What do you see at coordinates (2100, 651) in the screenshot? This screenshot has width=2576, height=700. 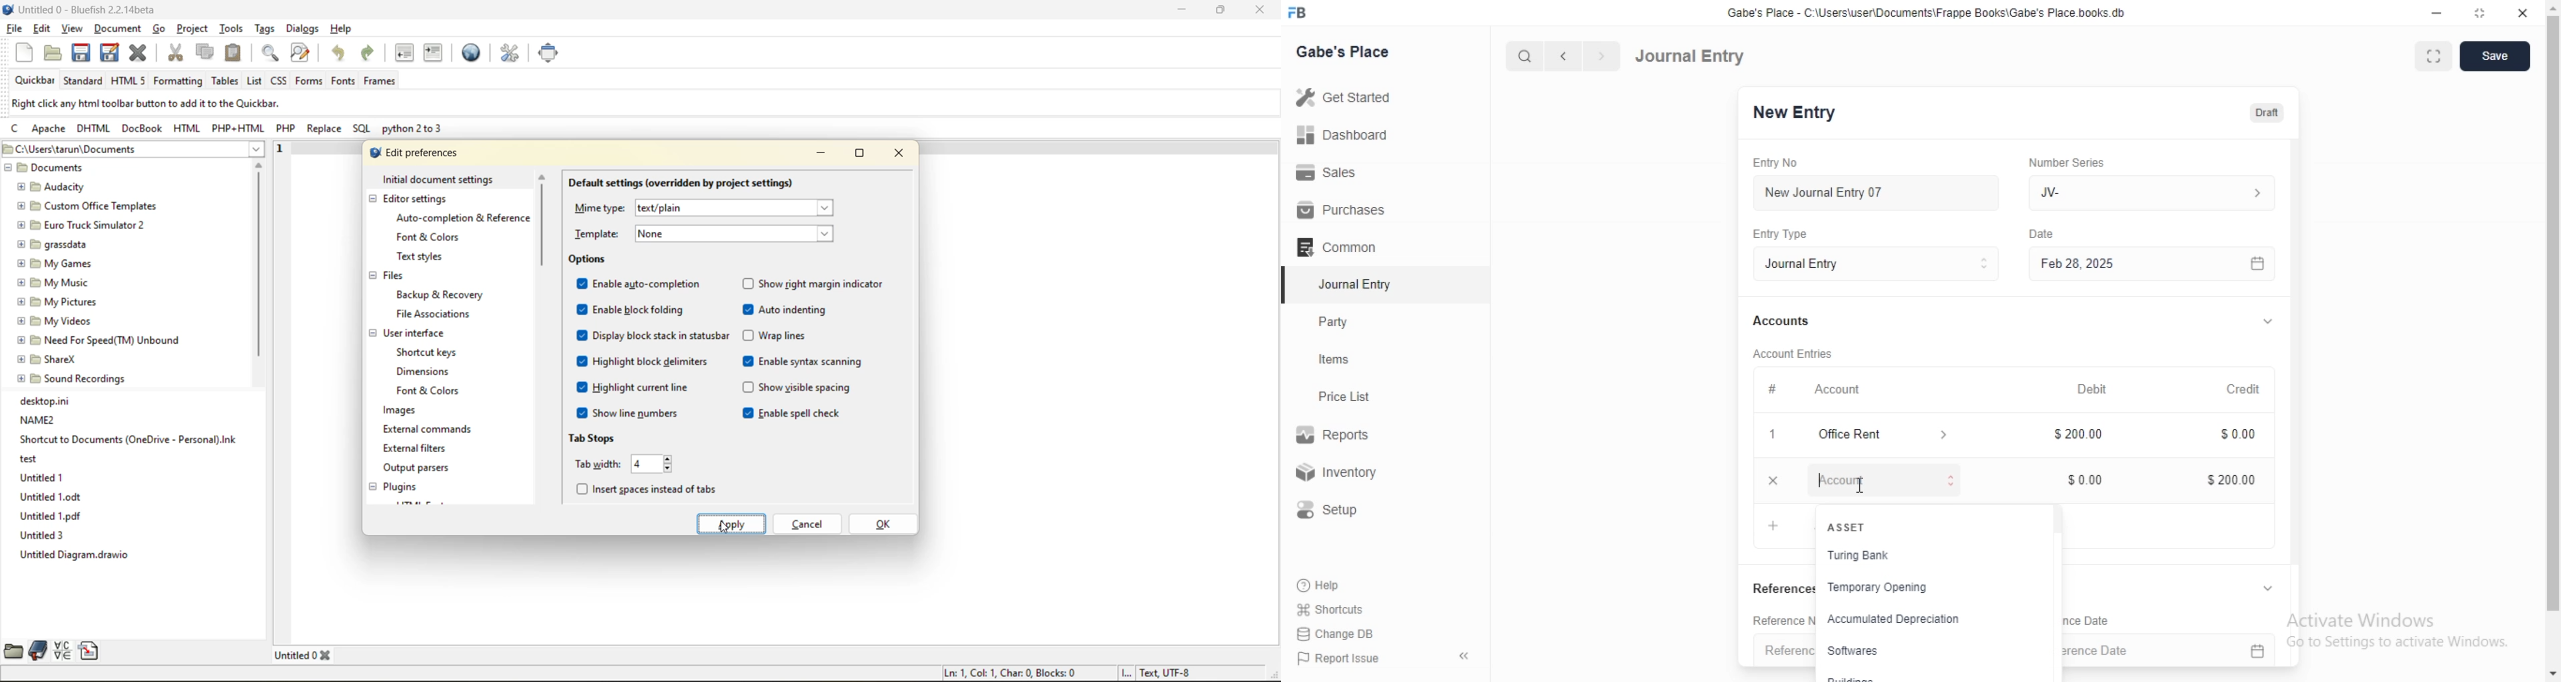 I see `reference date` at bounding box center [2100, 651].